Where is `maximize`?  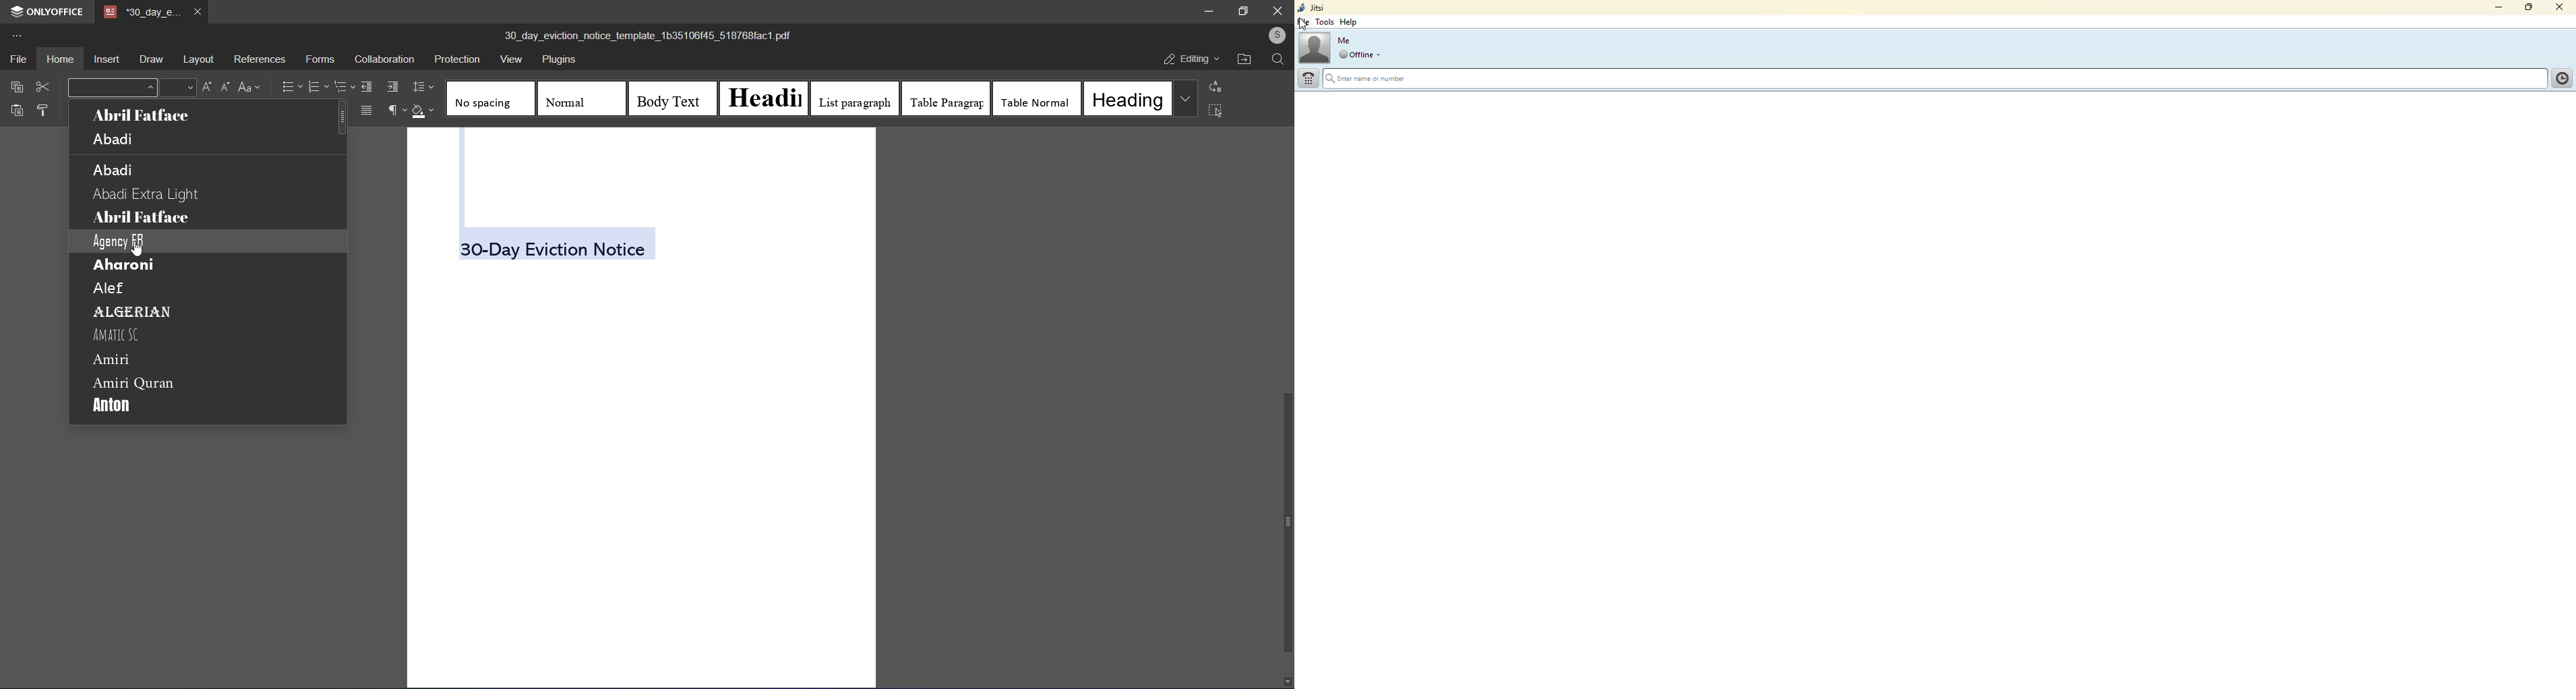
maximize is located at coordinates (1242, 13).